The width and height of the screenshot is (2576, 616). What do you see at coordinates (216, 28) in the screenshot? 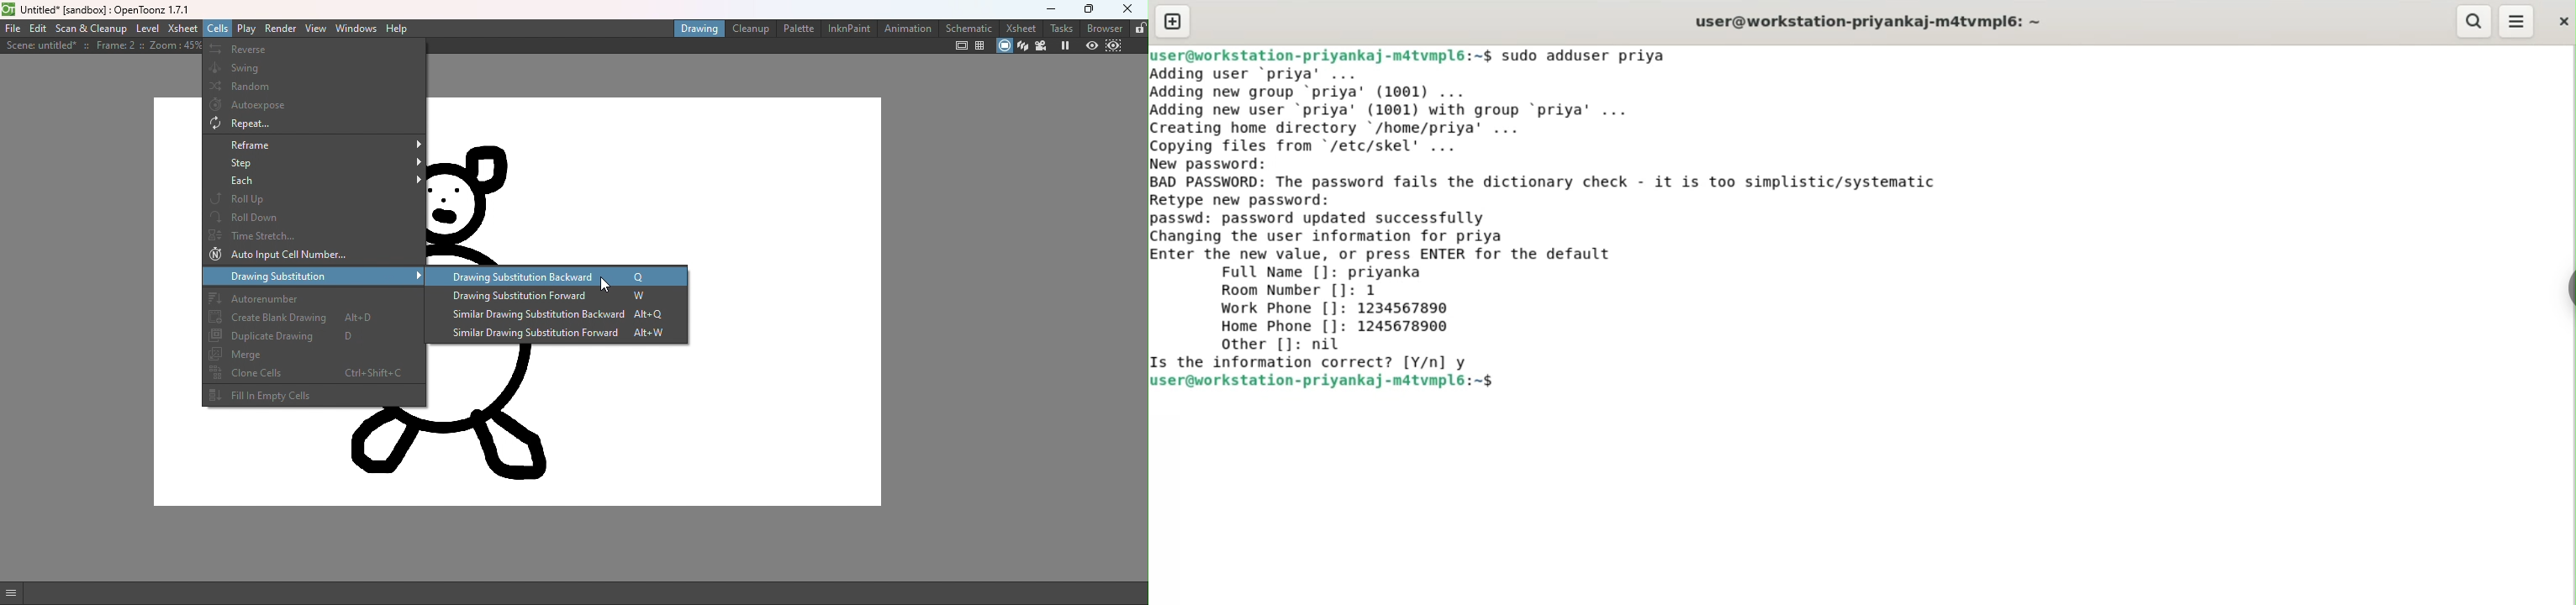
I see `Cells` at bounding box center [216, 28].